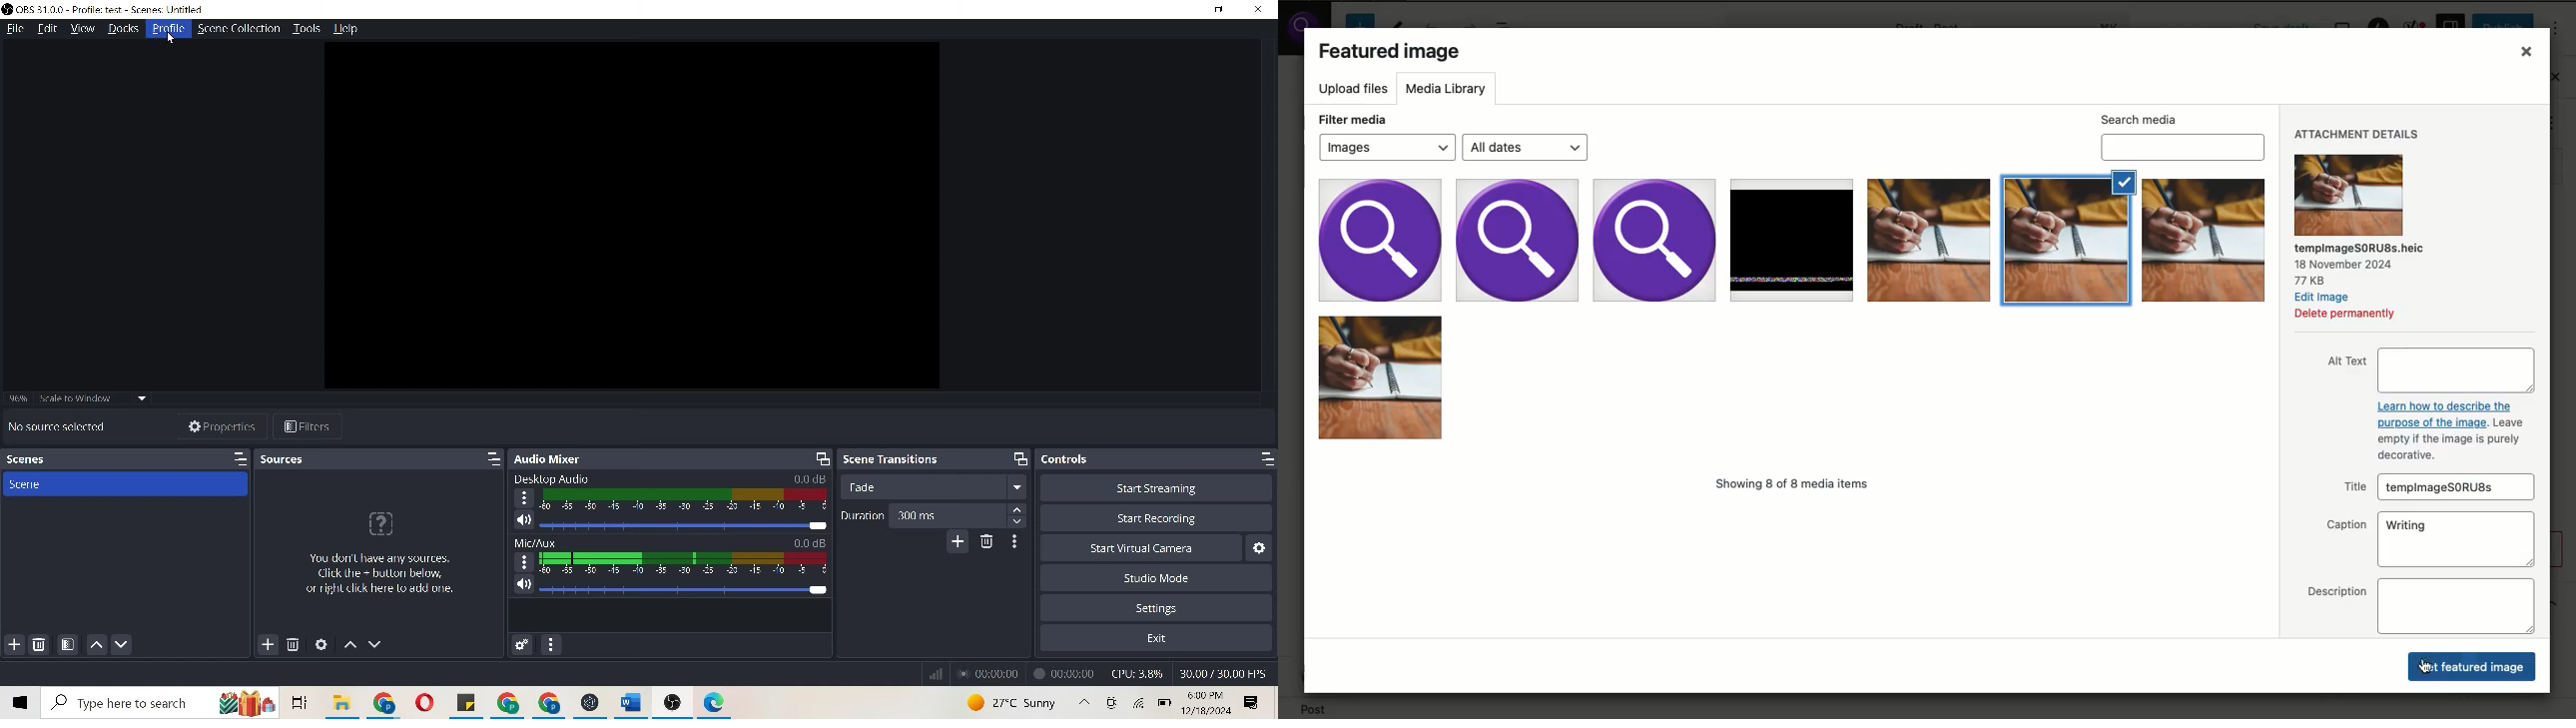  Describe the element at coordinates (2346, 315) in the screenshot. I see `Delete permanently ` at that location.